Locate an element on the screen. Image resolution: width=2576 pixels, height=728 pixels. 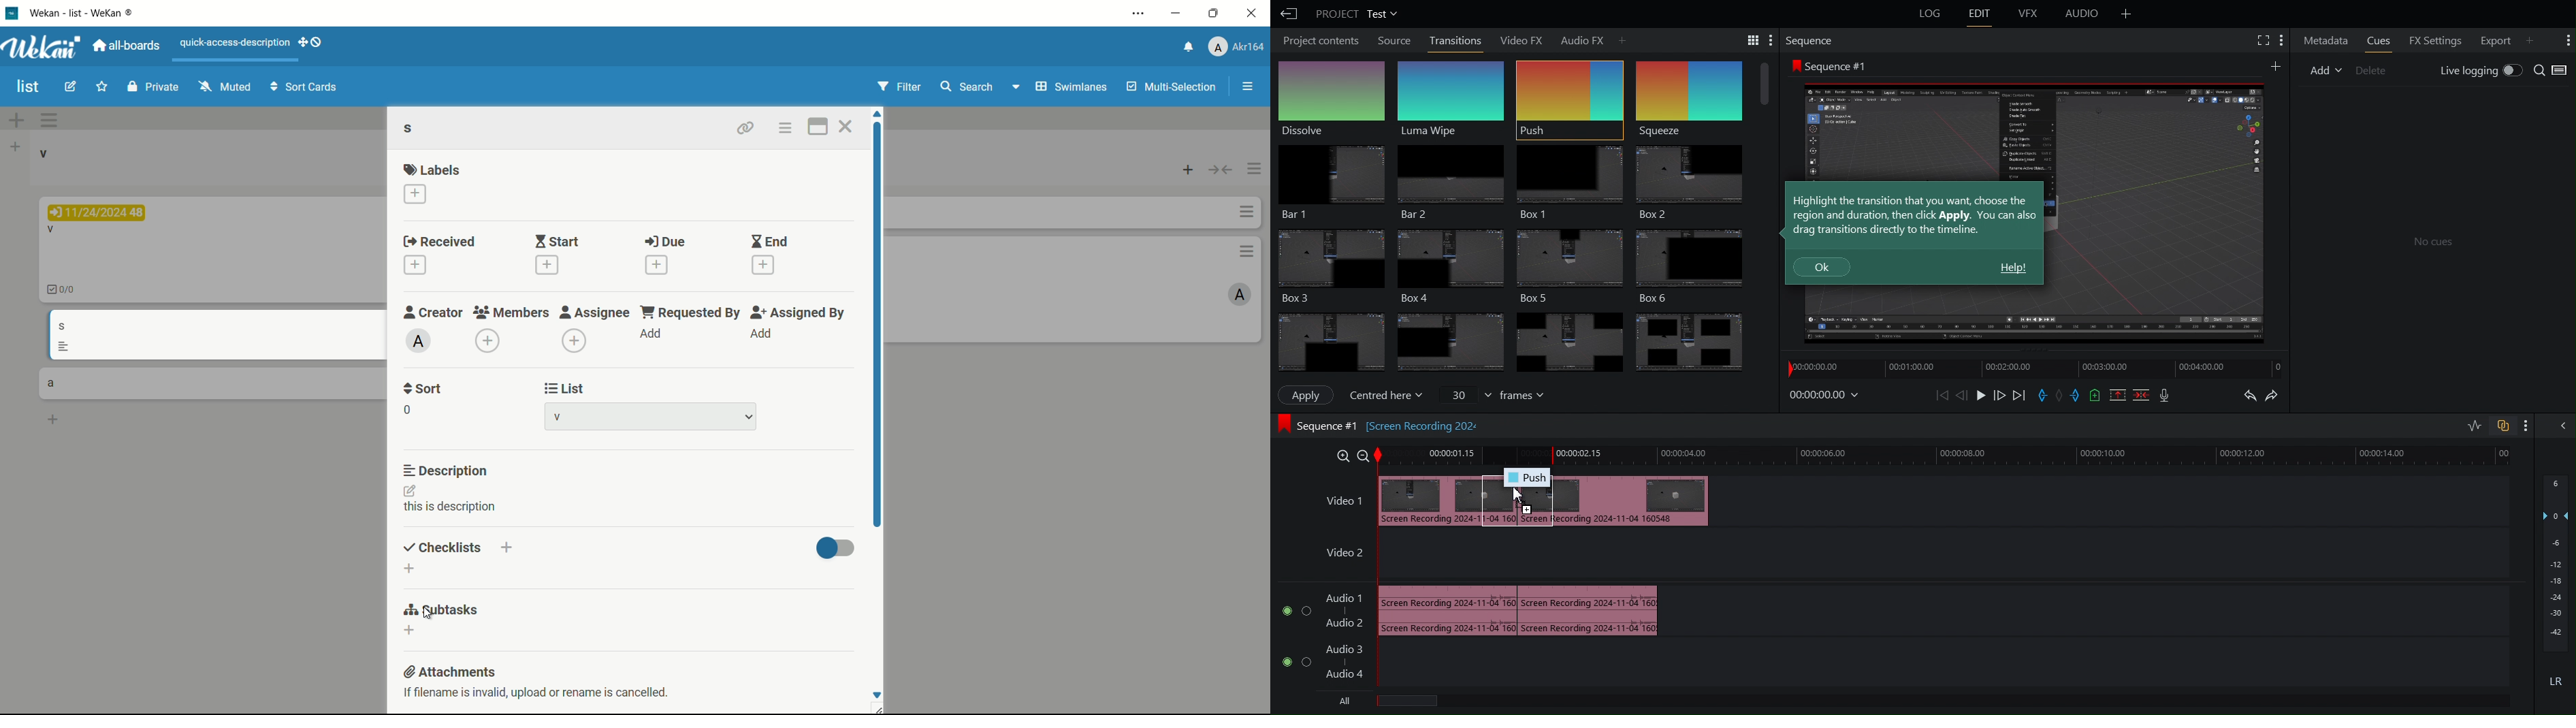
Centered here is located at coordinates (1389, 393).